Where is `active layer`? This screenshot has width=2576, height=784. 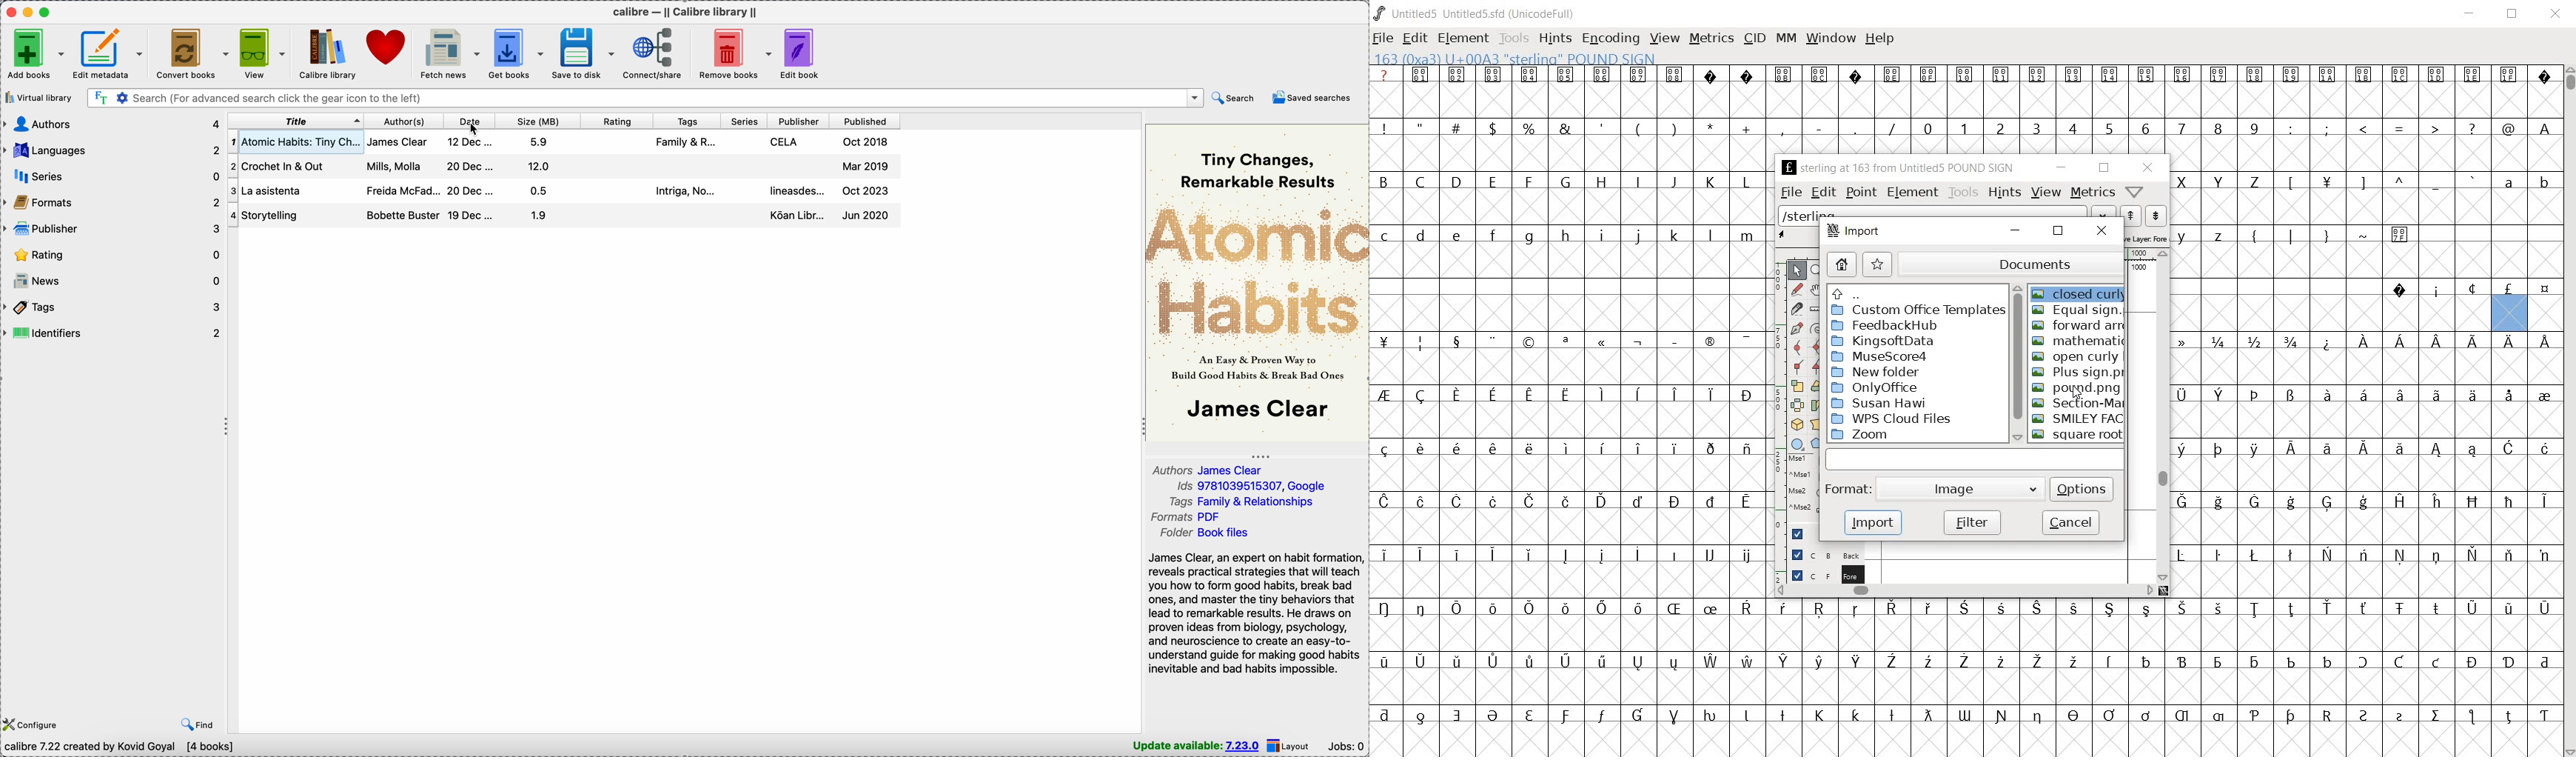 active layer is located at coordinates (1797, 236).